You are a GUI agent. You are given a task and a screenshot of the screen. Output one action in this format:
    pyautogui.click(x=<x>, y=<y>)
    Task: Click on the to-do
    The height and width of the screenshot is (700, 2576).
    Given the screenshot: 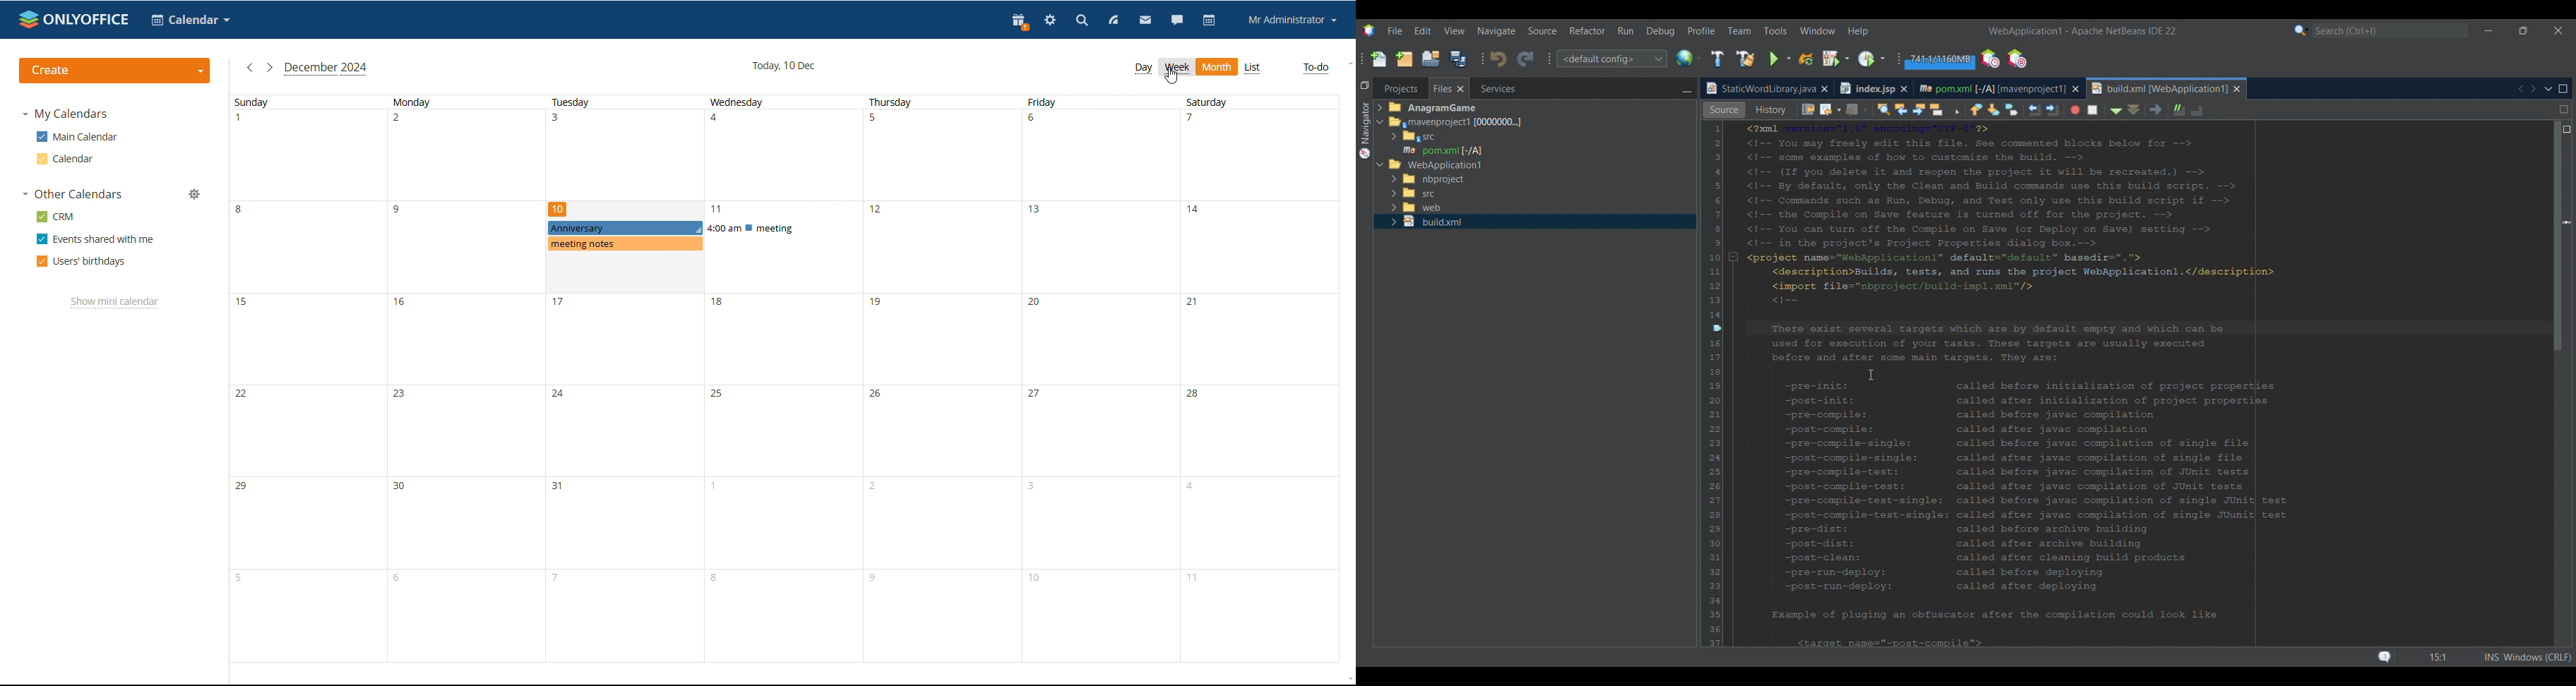 What is the action you would take?
    pyautogui.click(x=1314, y=68)
    